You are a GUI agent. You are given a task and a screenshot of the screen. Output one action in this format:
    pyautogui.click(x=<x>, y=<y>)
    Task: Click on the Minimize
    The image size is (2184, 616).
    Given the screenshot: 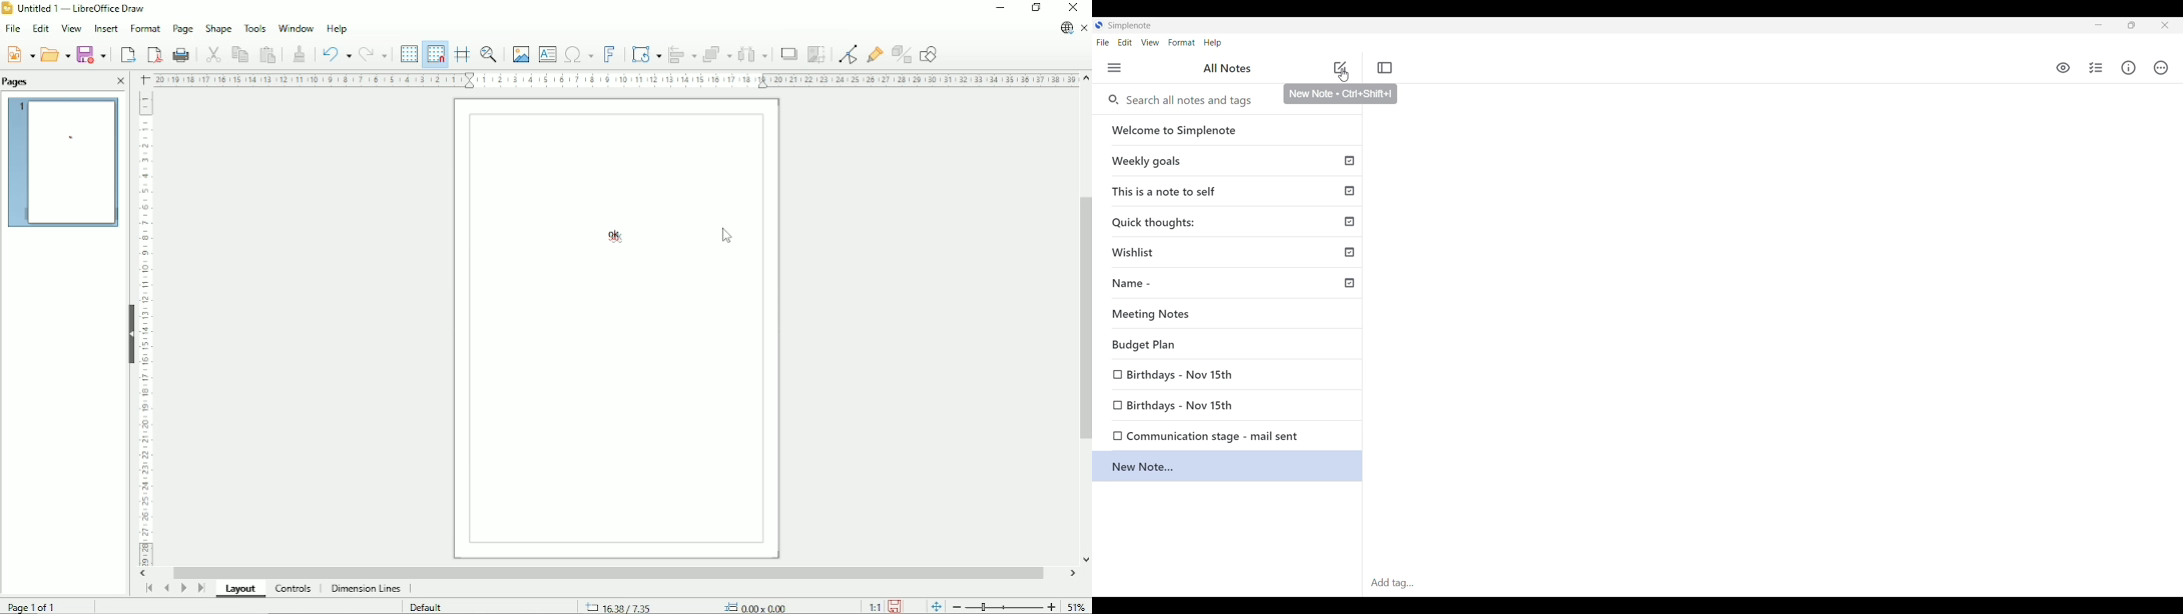 What is the action you would take?
    pyautogui.click(x=2099, y=24)
    